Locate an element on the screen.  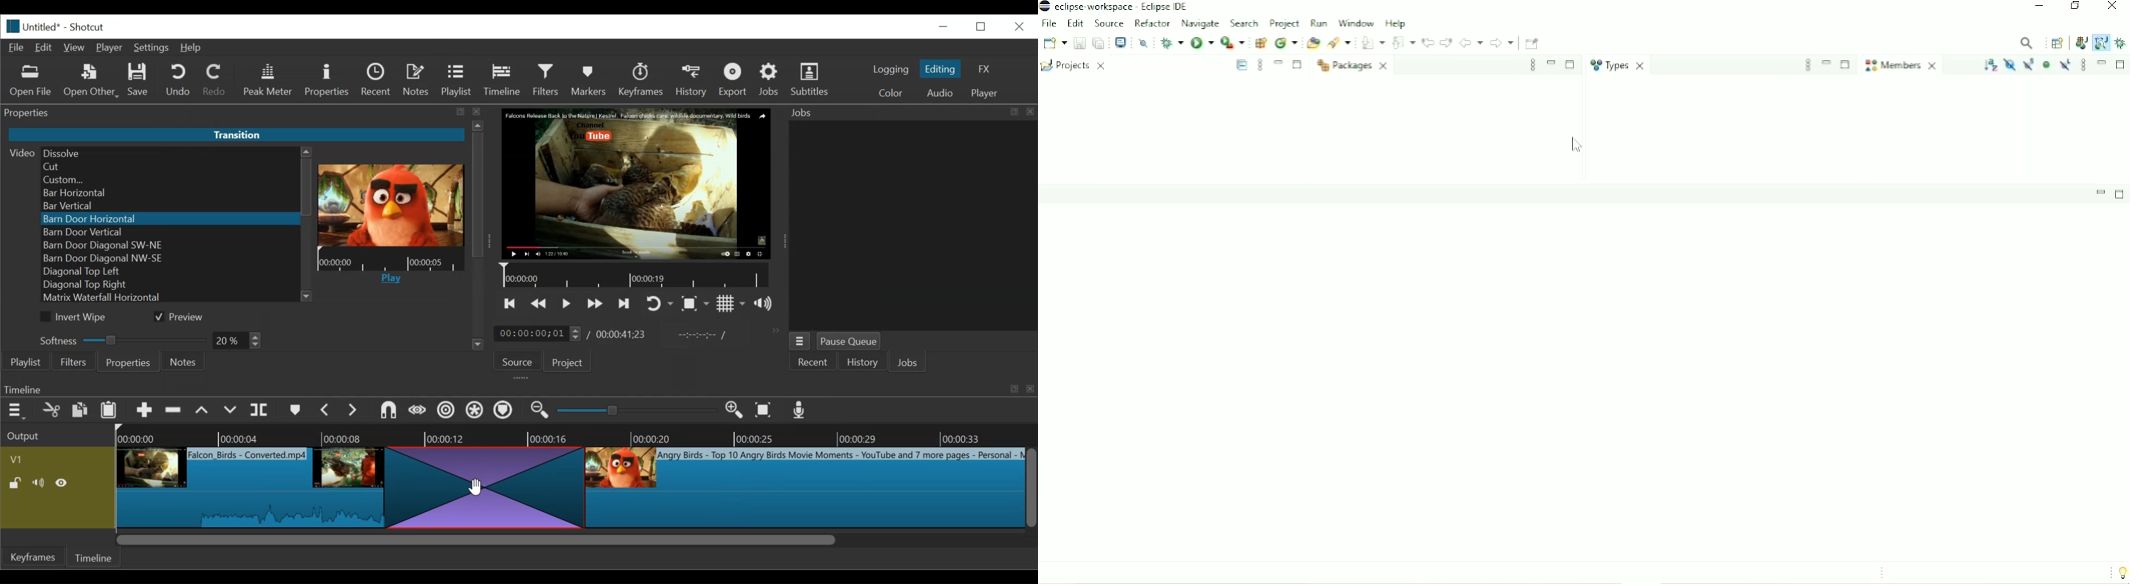
Output is located at coordinates (56, 434).